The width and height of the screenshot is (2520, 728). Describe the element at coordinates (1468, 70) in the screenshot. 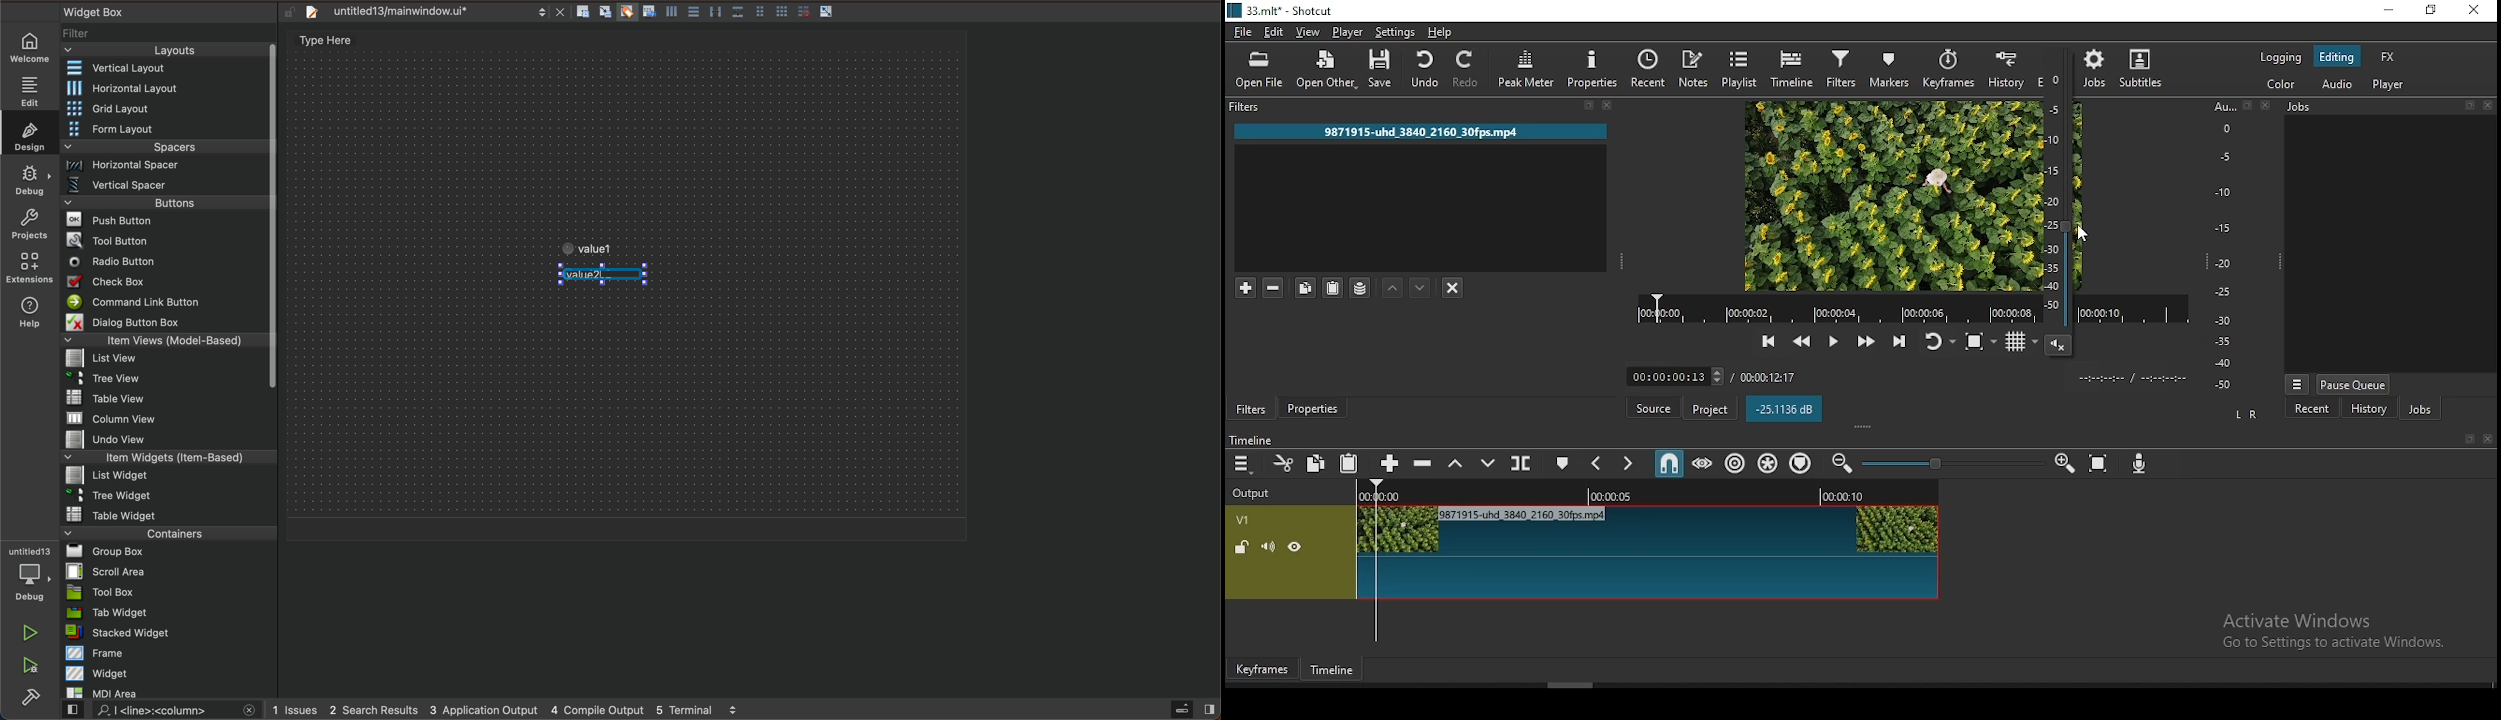

I see `redo` at that location.